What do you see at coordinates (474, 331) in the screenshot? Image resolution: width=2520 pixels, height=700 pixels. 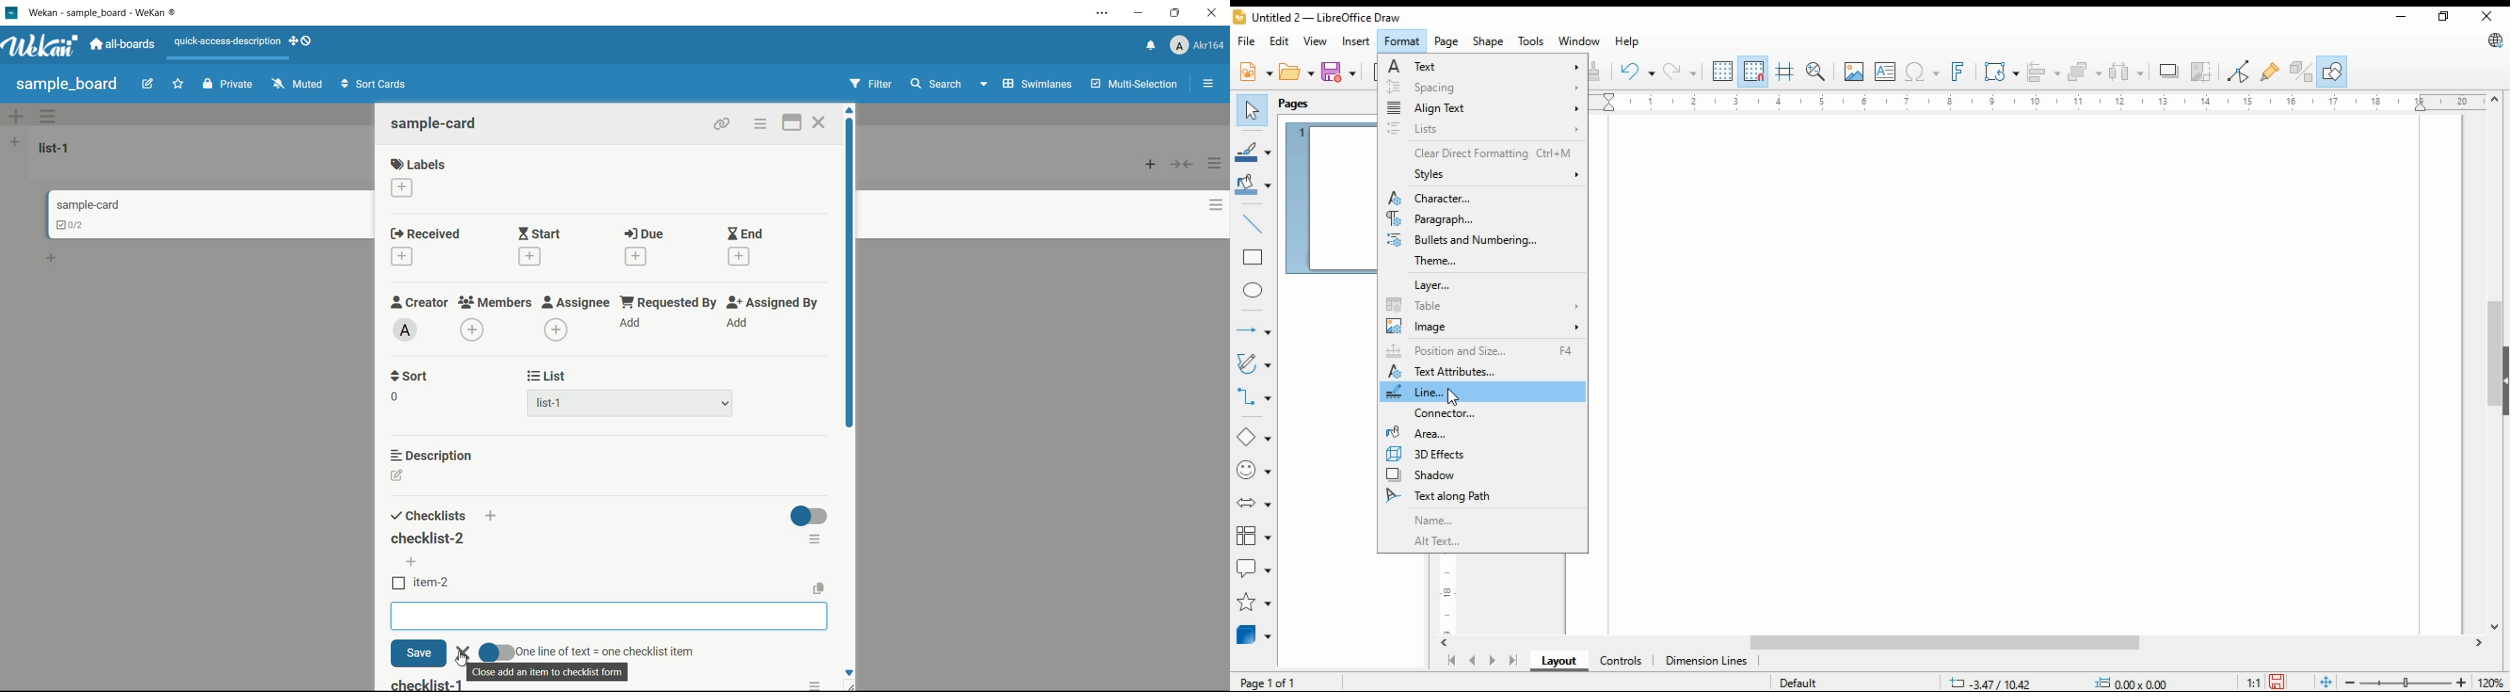 I see `add members` at bounding box center [474, 331].